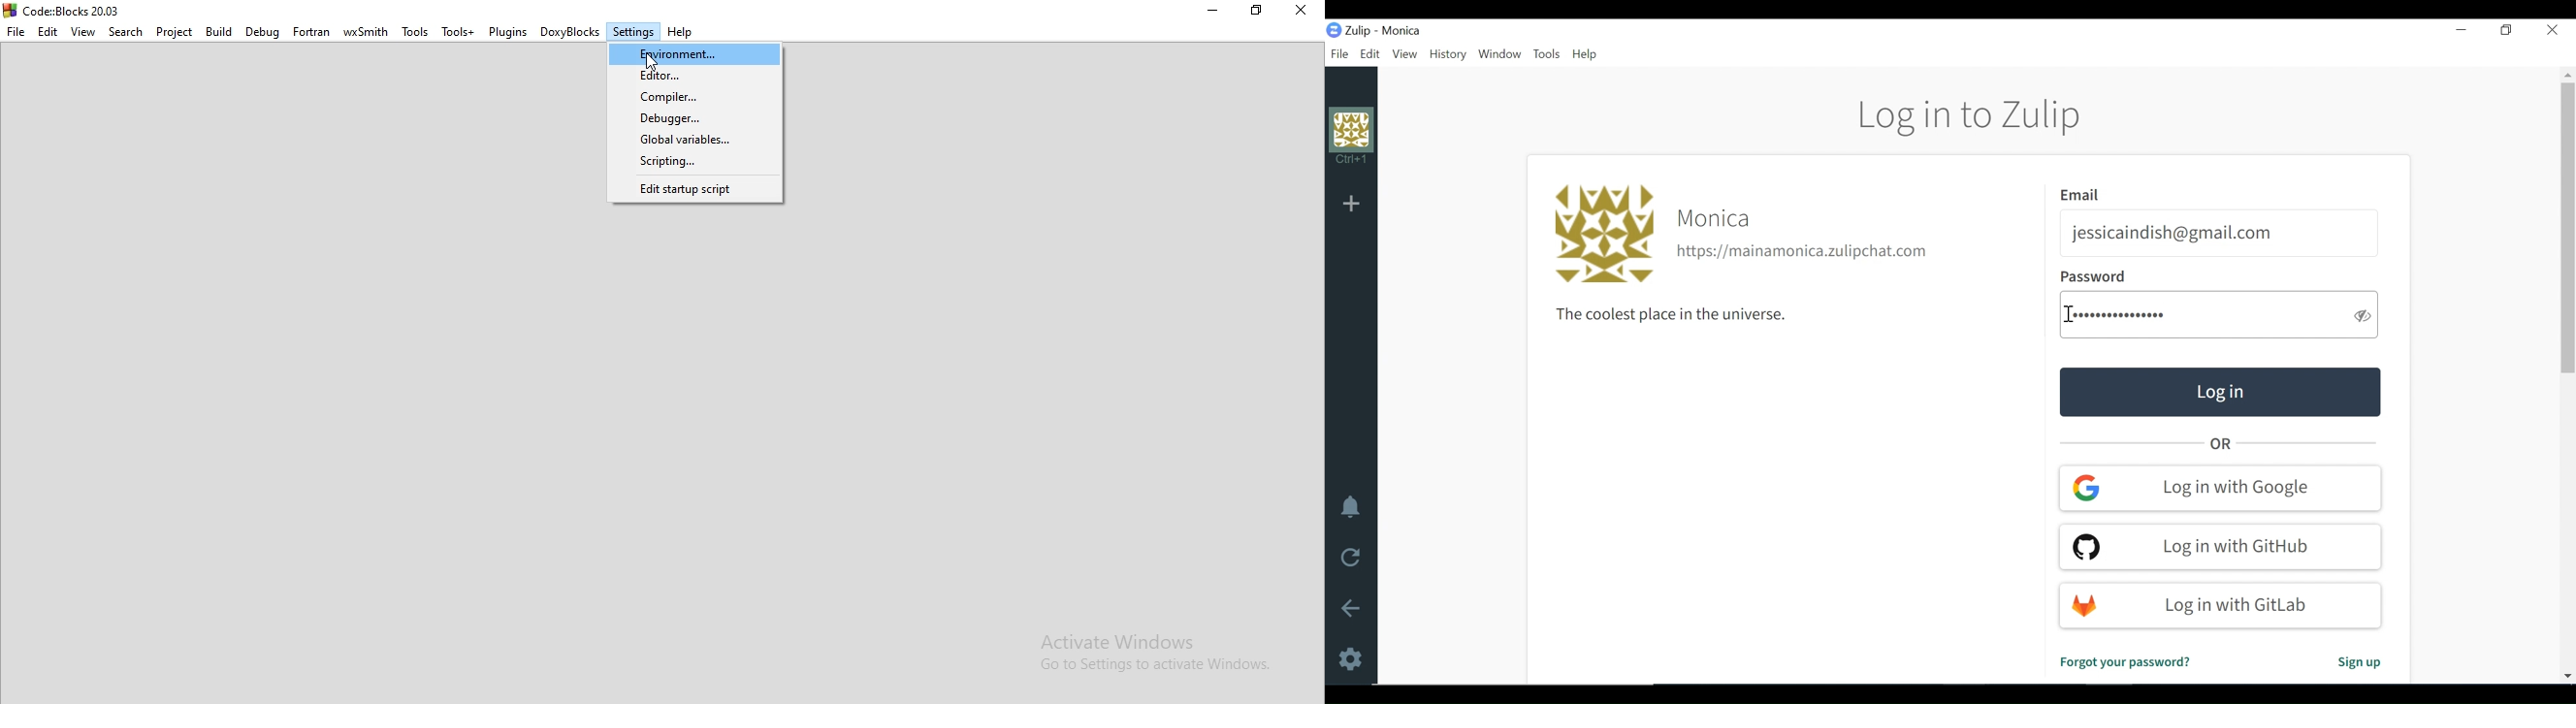 Image resolution: width=2576 pixels, height=728 pixels. What do you see at coordinates (309, 32) in the screenshot?
I see `Fortran` at bounding box center [309, 32].